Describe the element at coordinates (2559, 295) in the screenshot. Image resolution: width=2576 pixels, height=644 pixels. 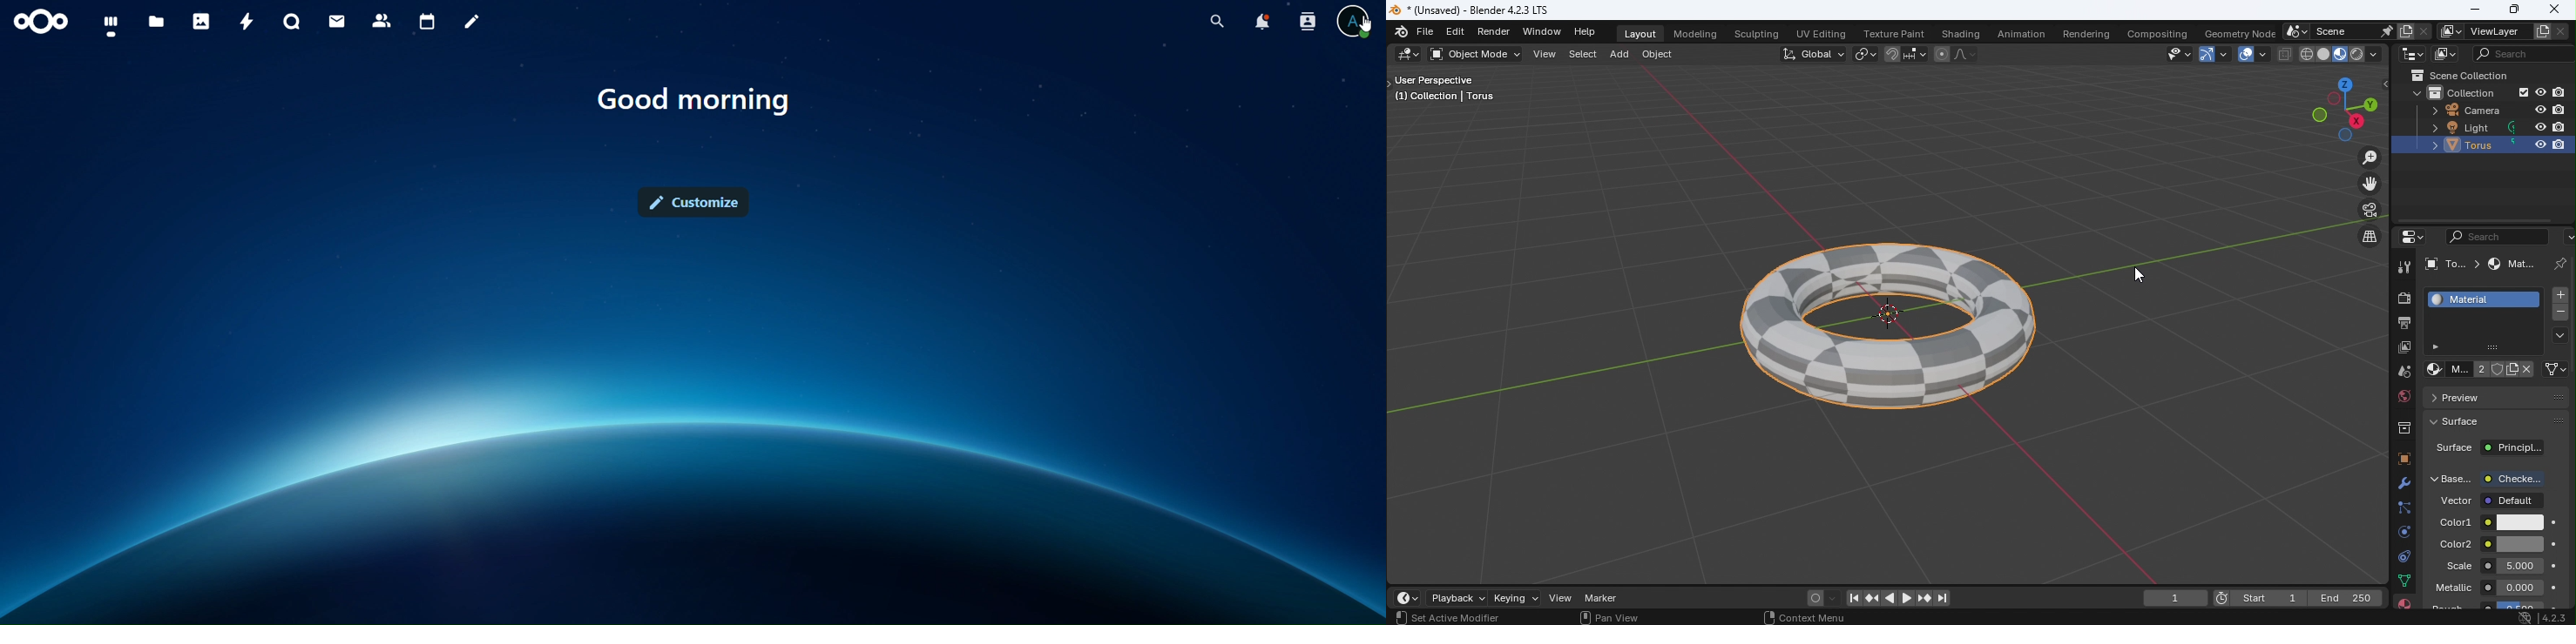
I see `Add material slot` at that location.